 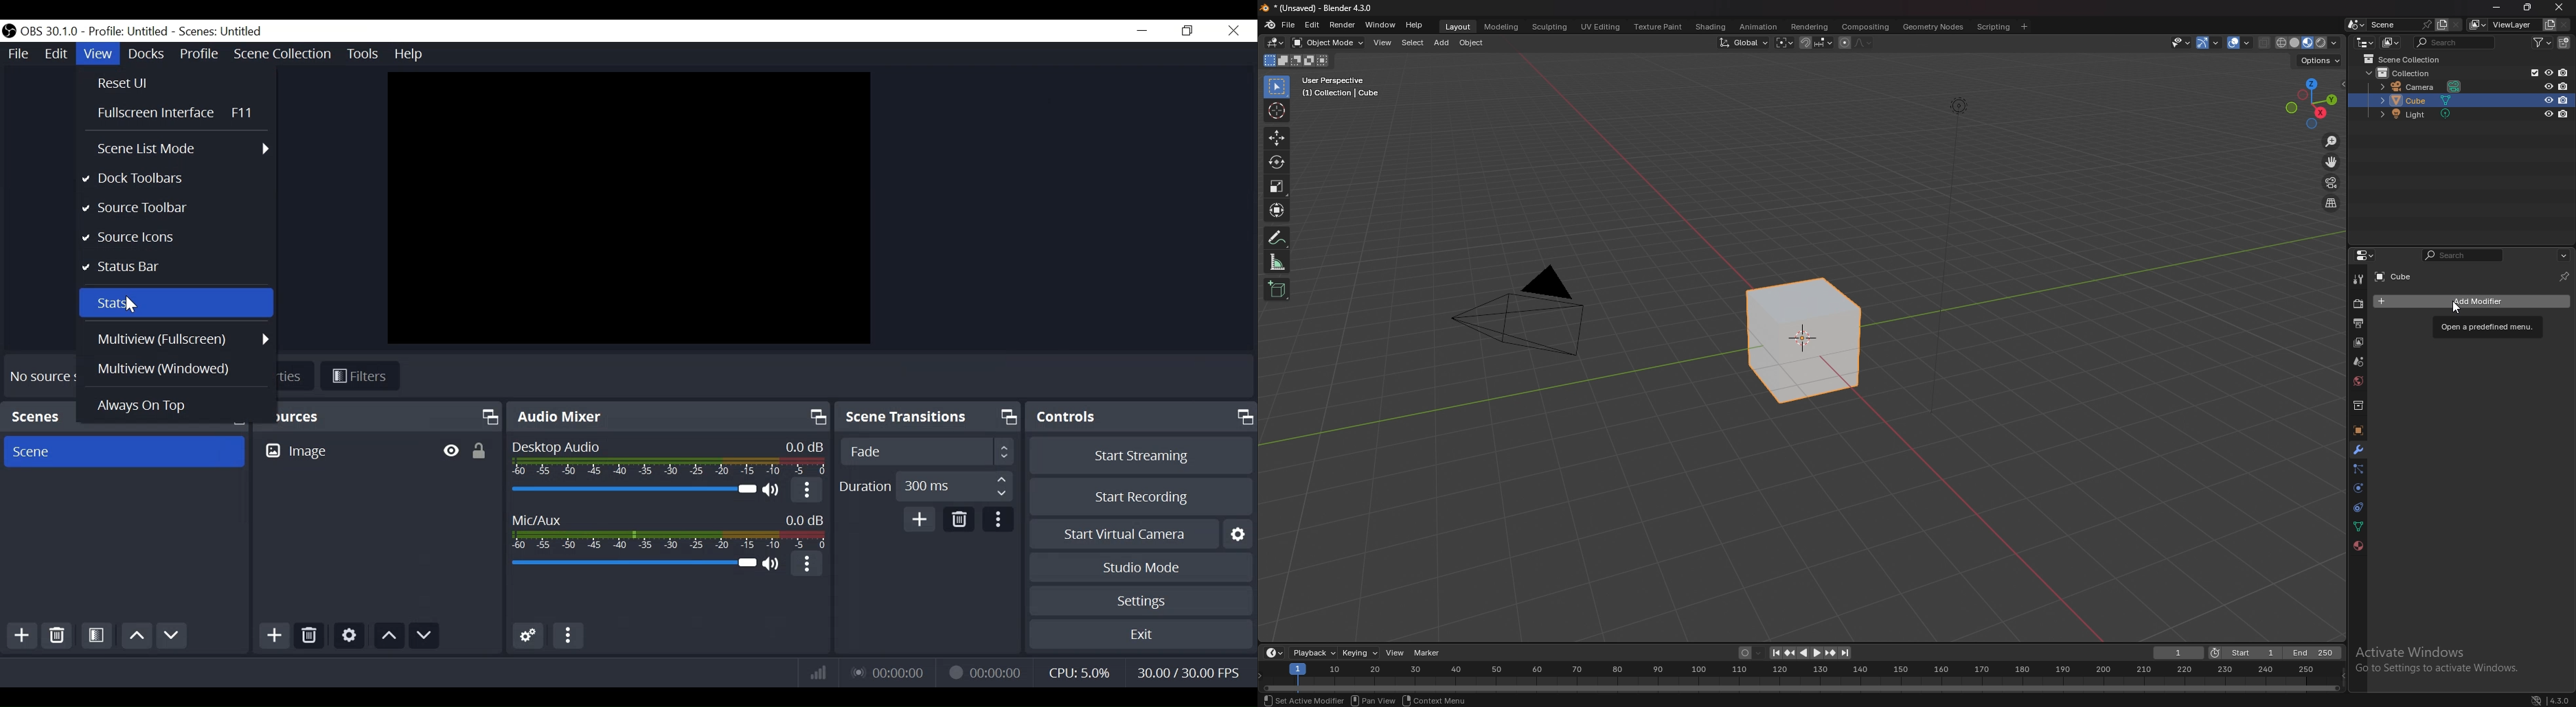 I want to click on collection, so click(x=2413, y=74).